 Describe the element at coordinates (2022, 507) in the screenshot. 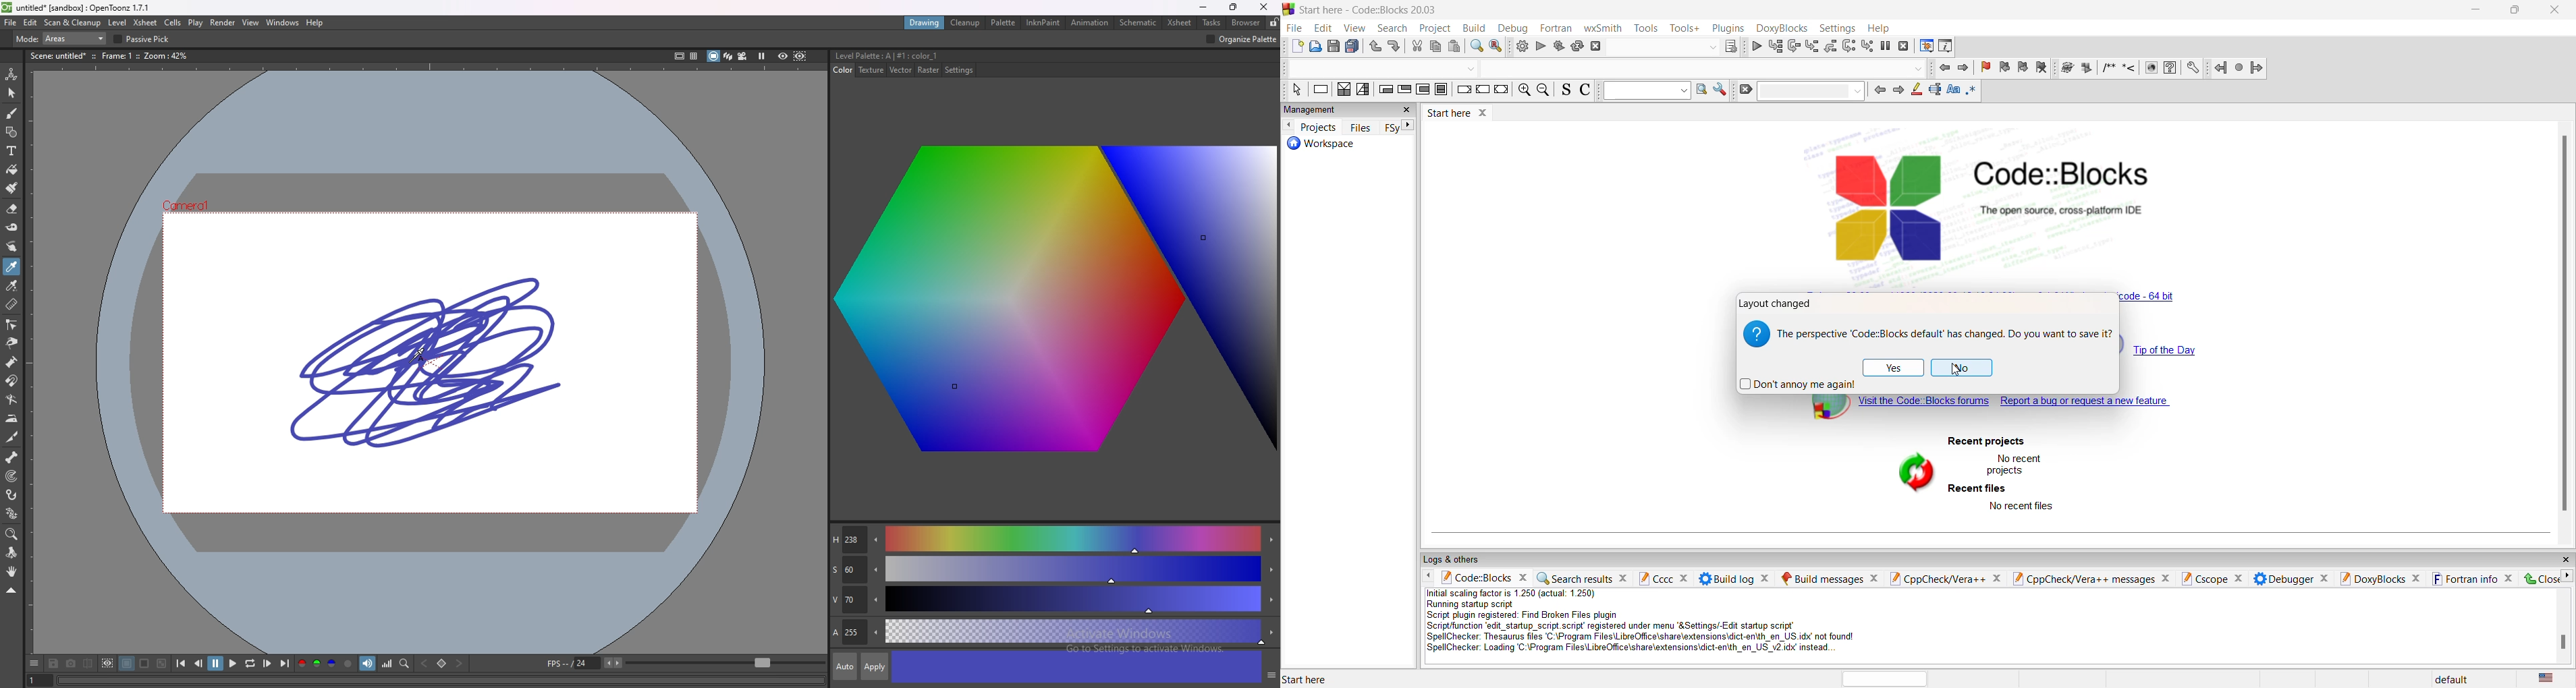

I see `no recent files` at that location.